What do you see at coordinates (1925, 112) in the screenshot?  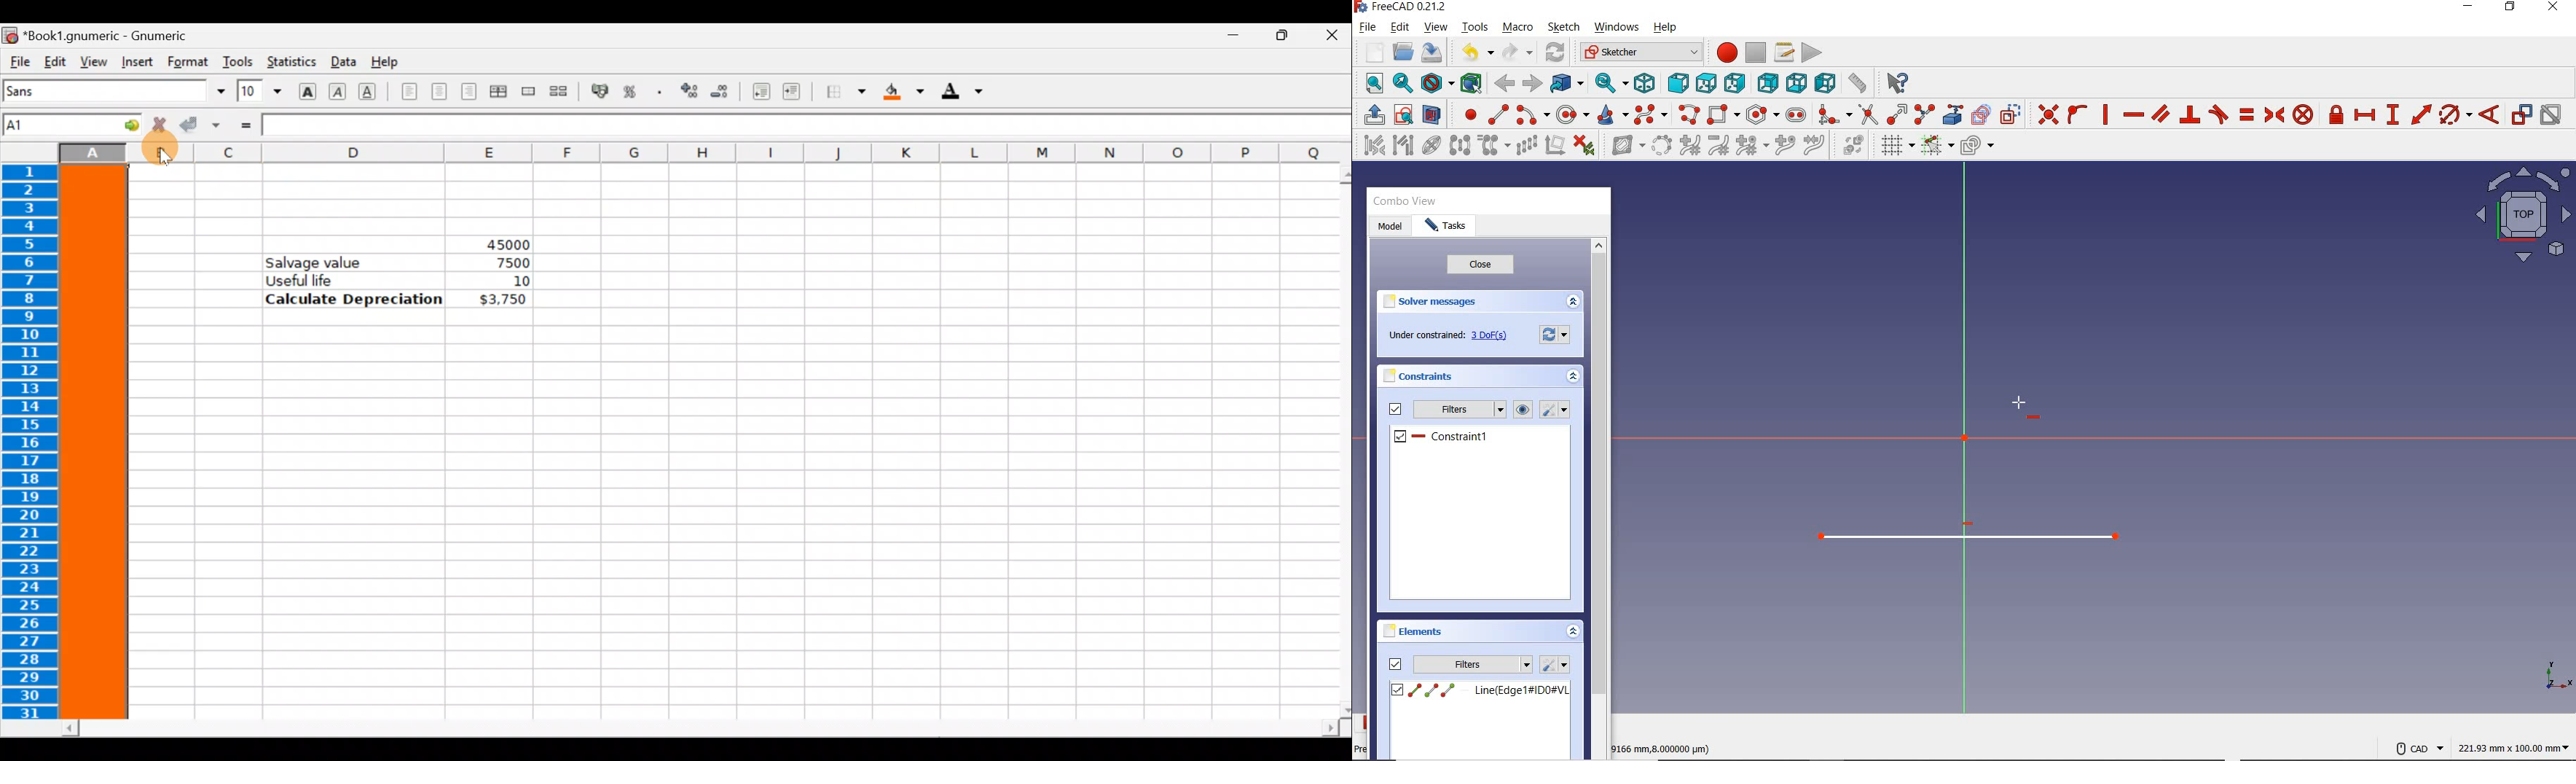 I see `SPLIT EDGE` at bounding box center [1925, 112].